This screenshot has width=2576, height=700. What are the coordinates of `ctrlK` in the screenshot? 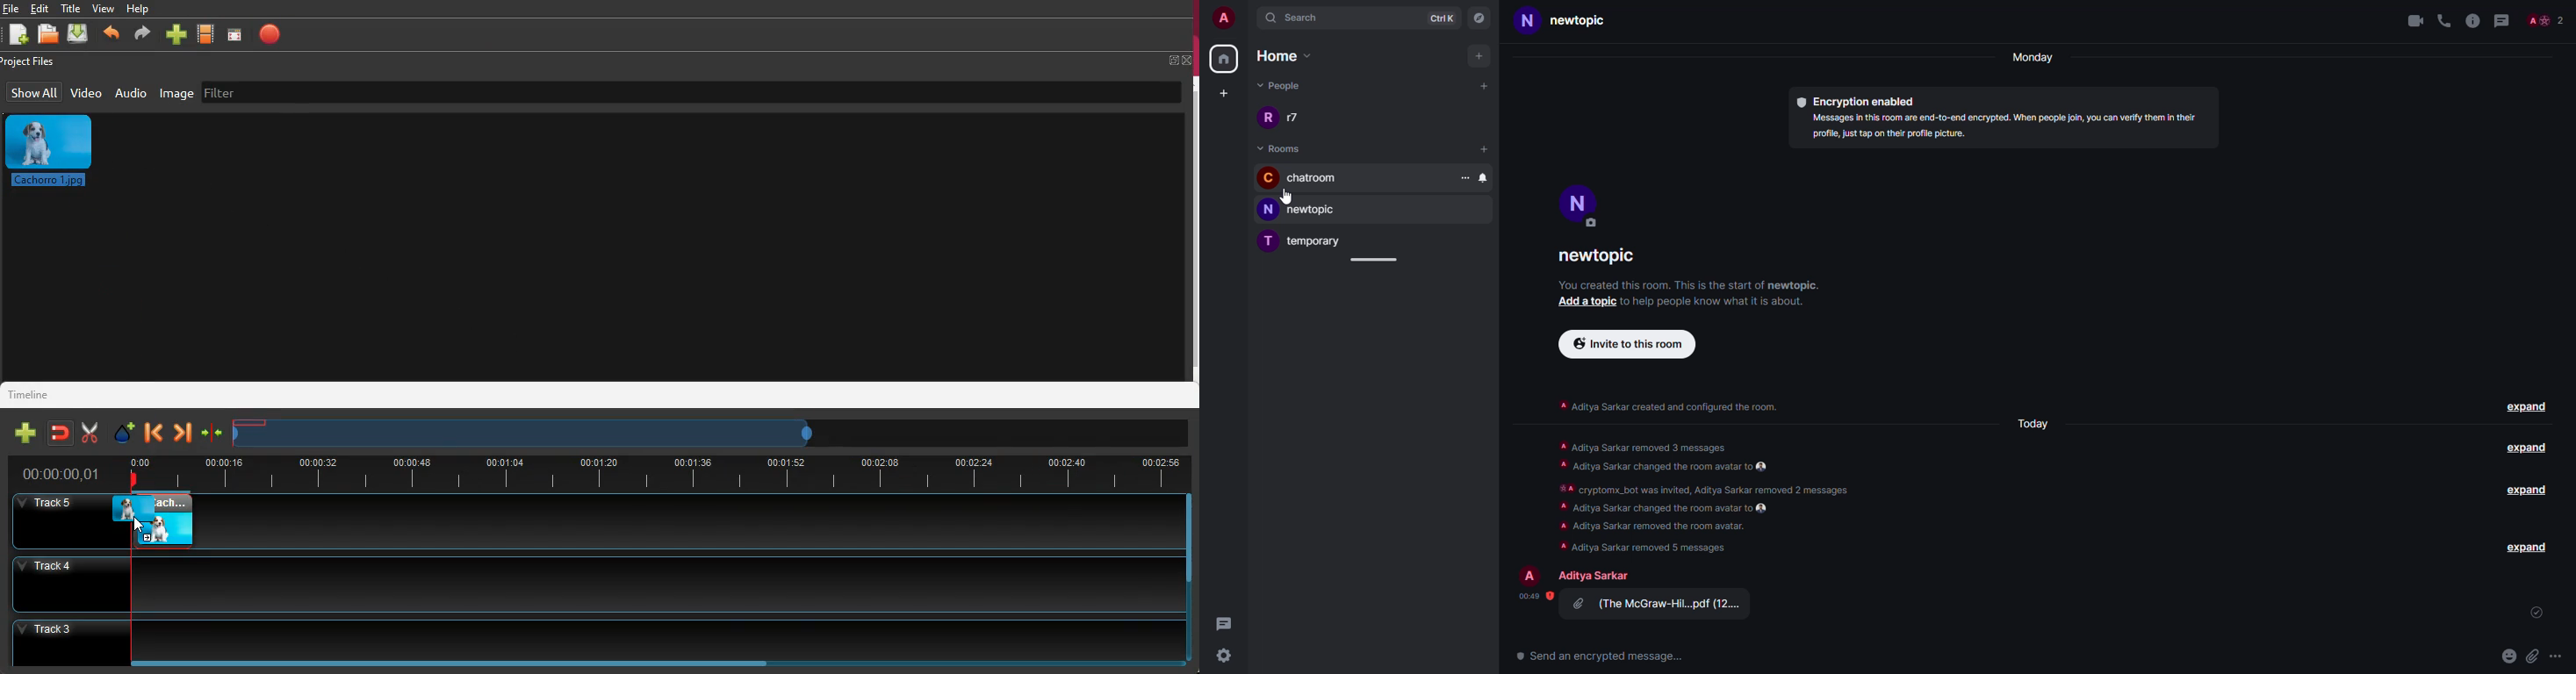 It's located at (1443, 16).